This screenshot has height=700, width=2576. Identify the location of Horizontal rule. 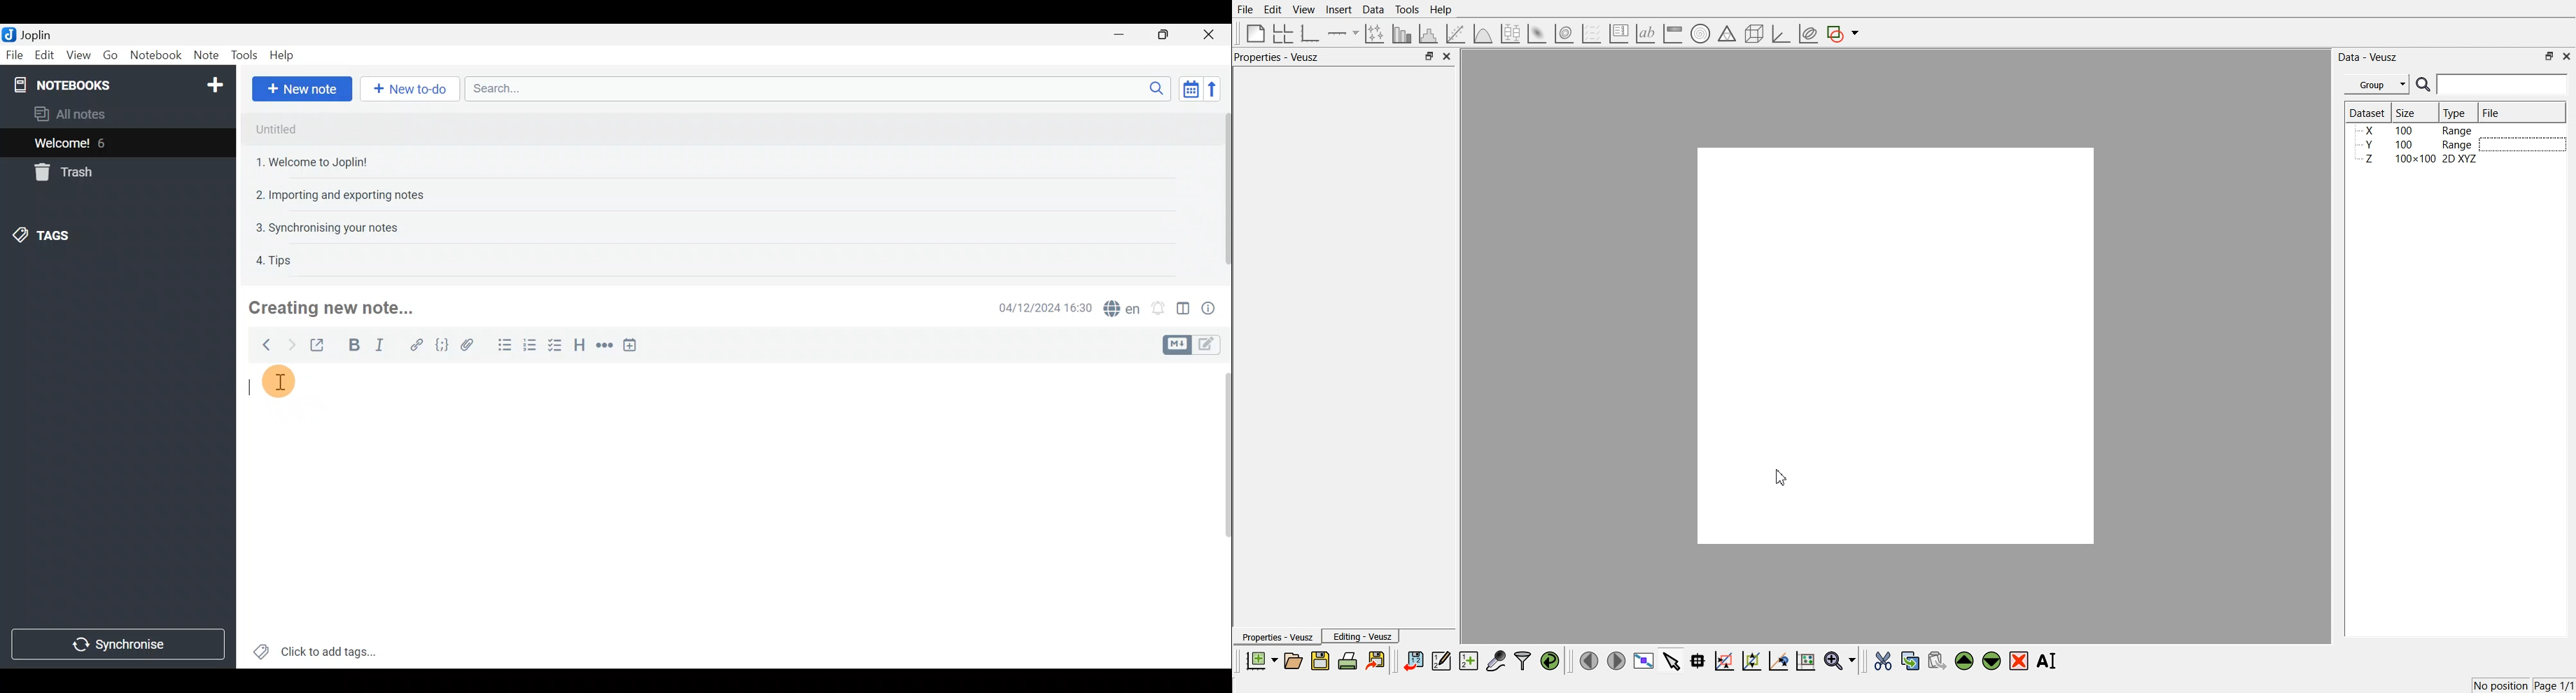
(606, 347).